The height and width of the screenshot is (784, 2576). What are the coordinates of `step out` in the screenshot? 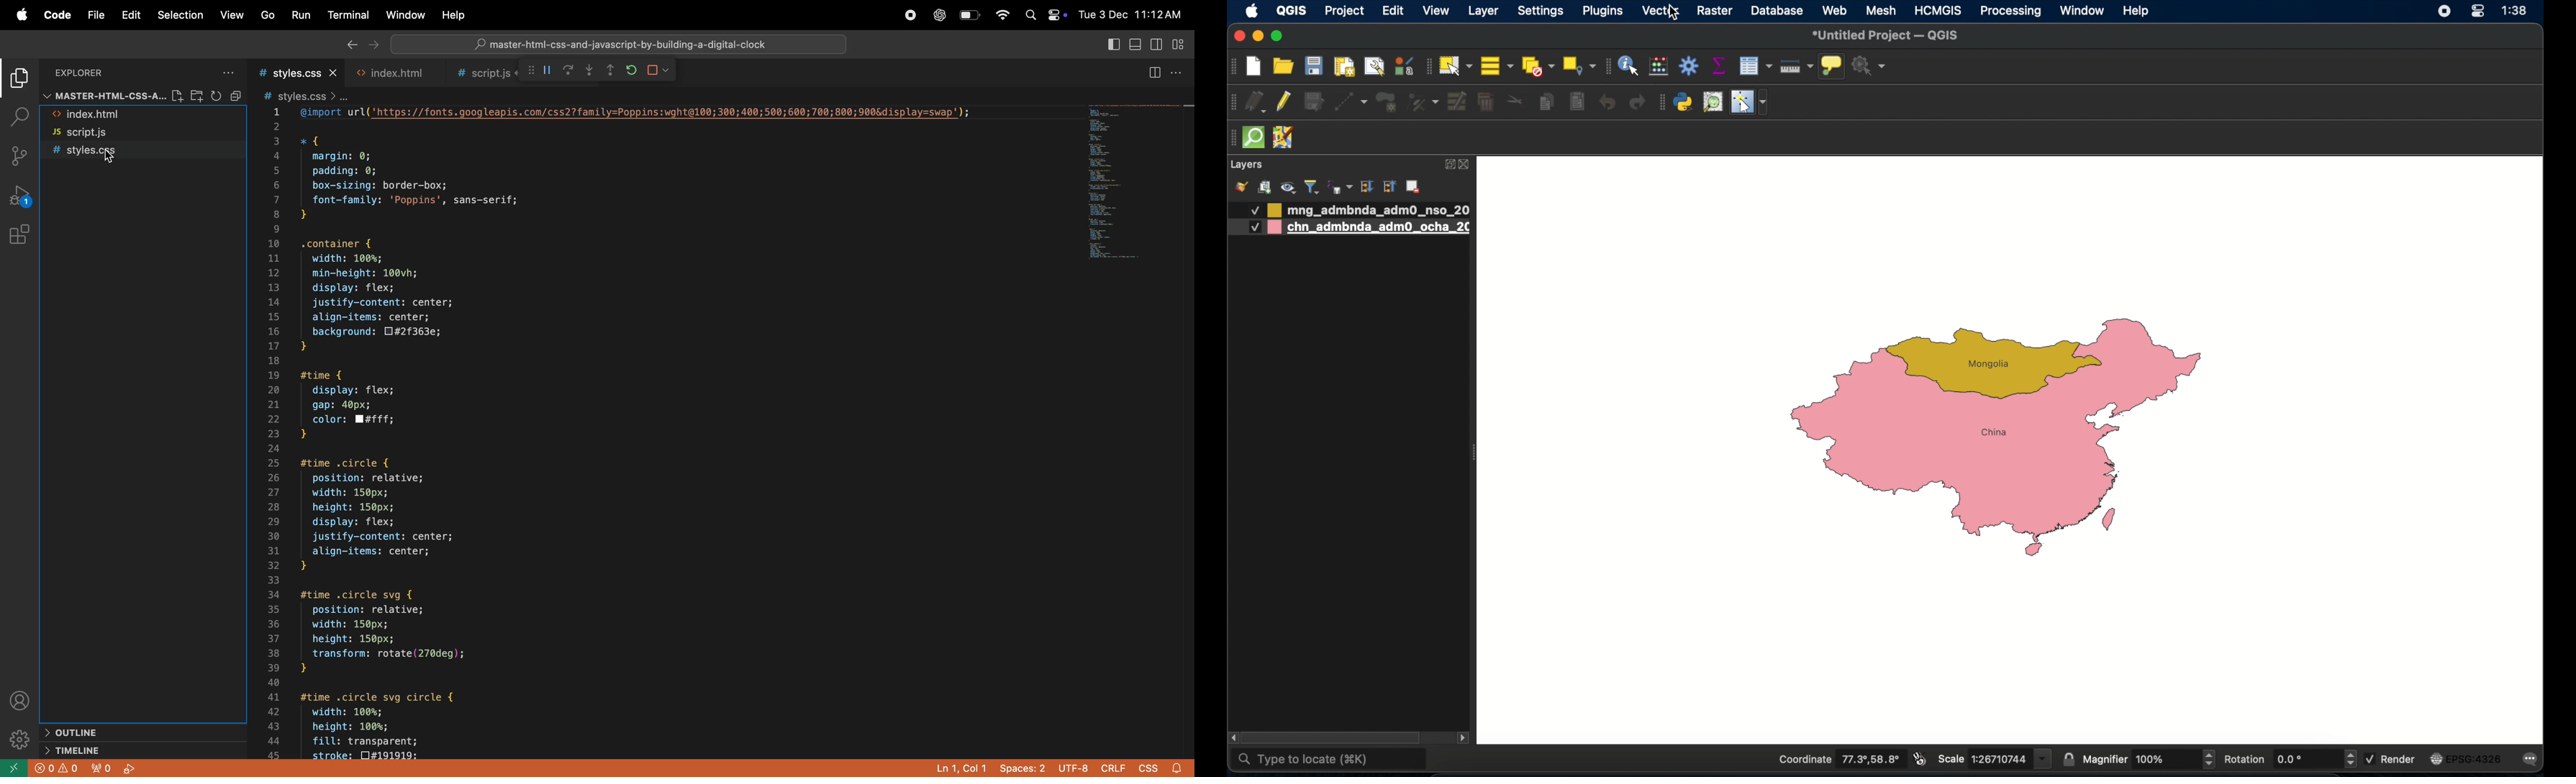 It's located at (591, 72).